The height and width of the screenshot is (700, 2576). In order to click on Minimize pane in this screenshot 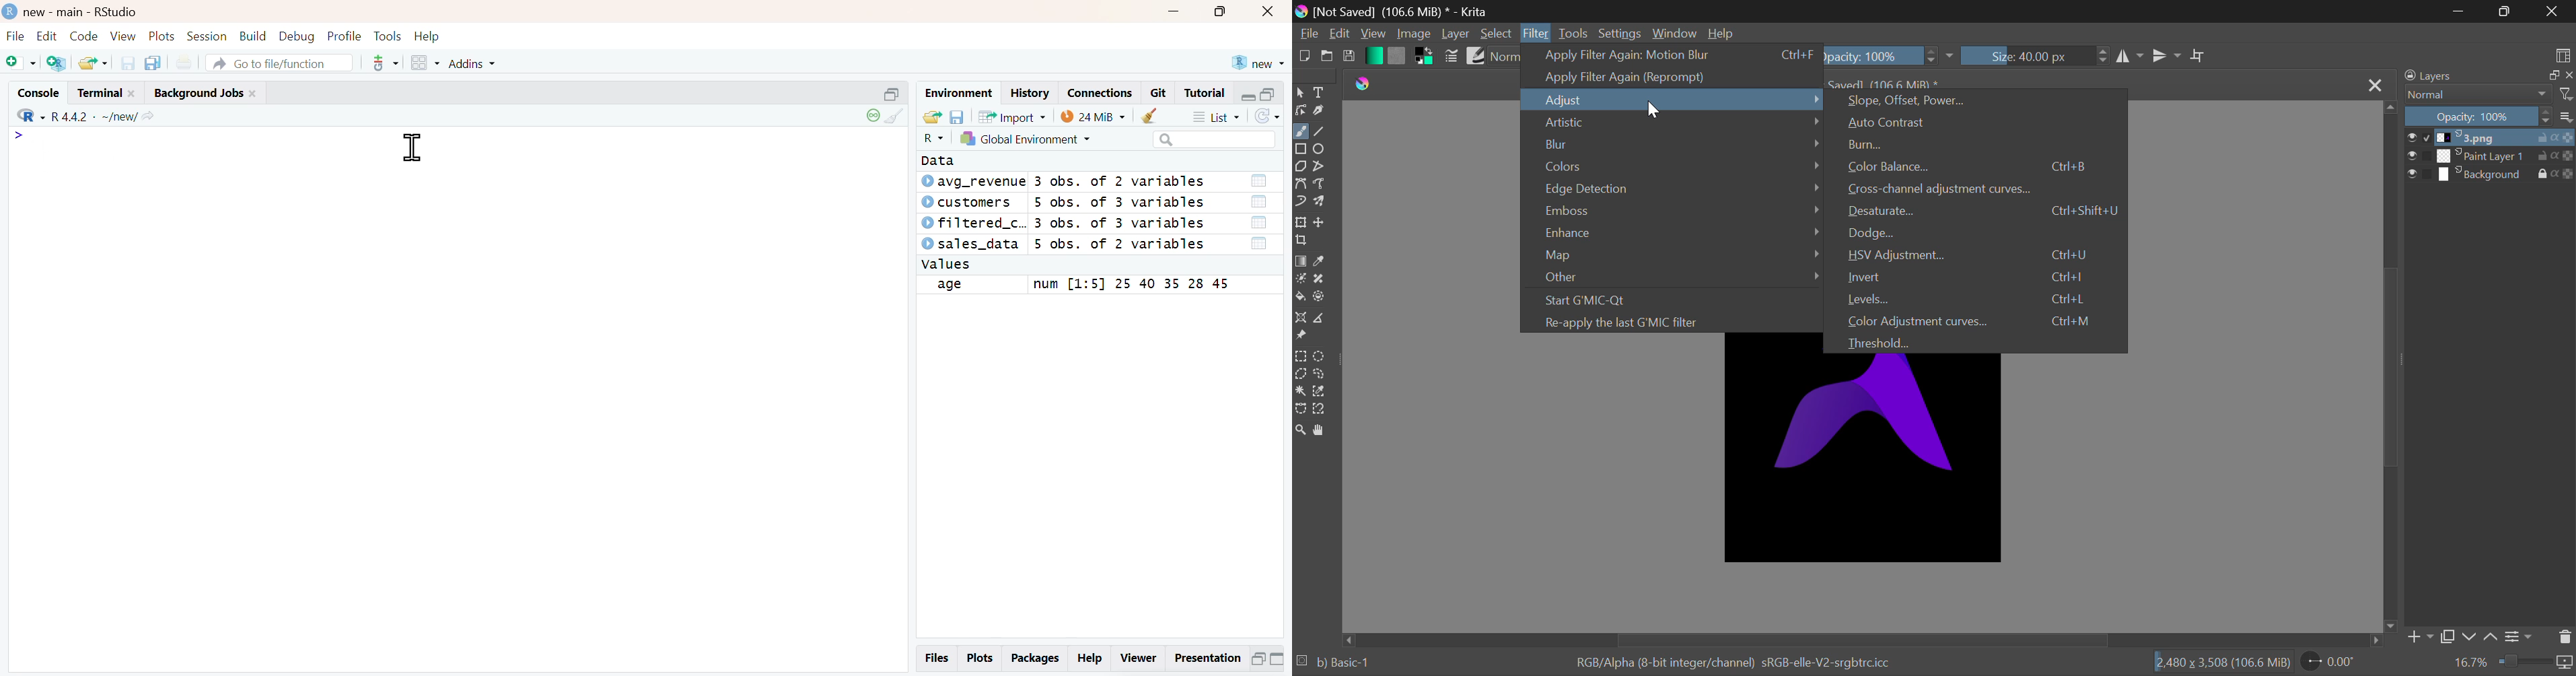, I will do `click(1258, 661)`.